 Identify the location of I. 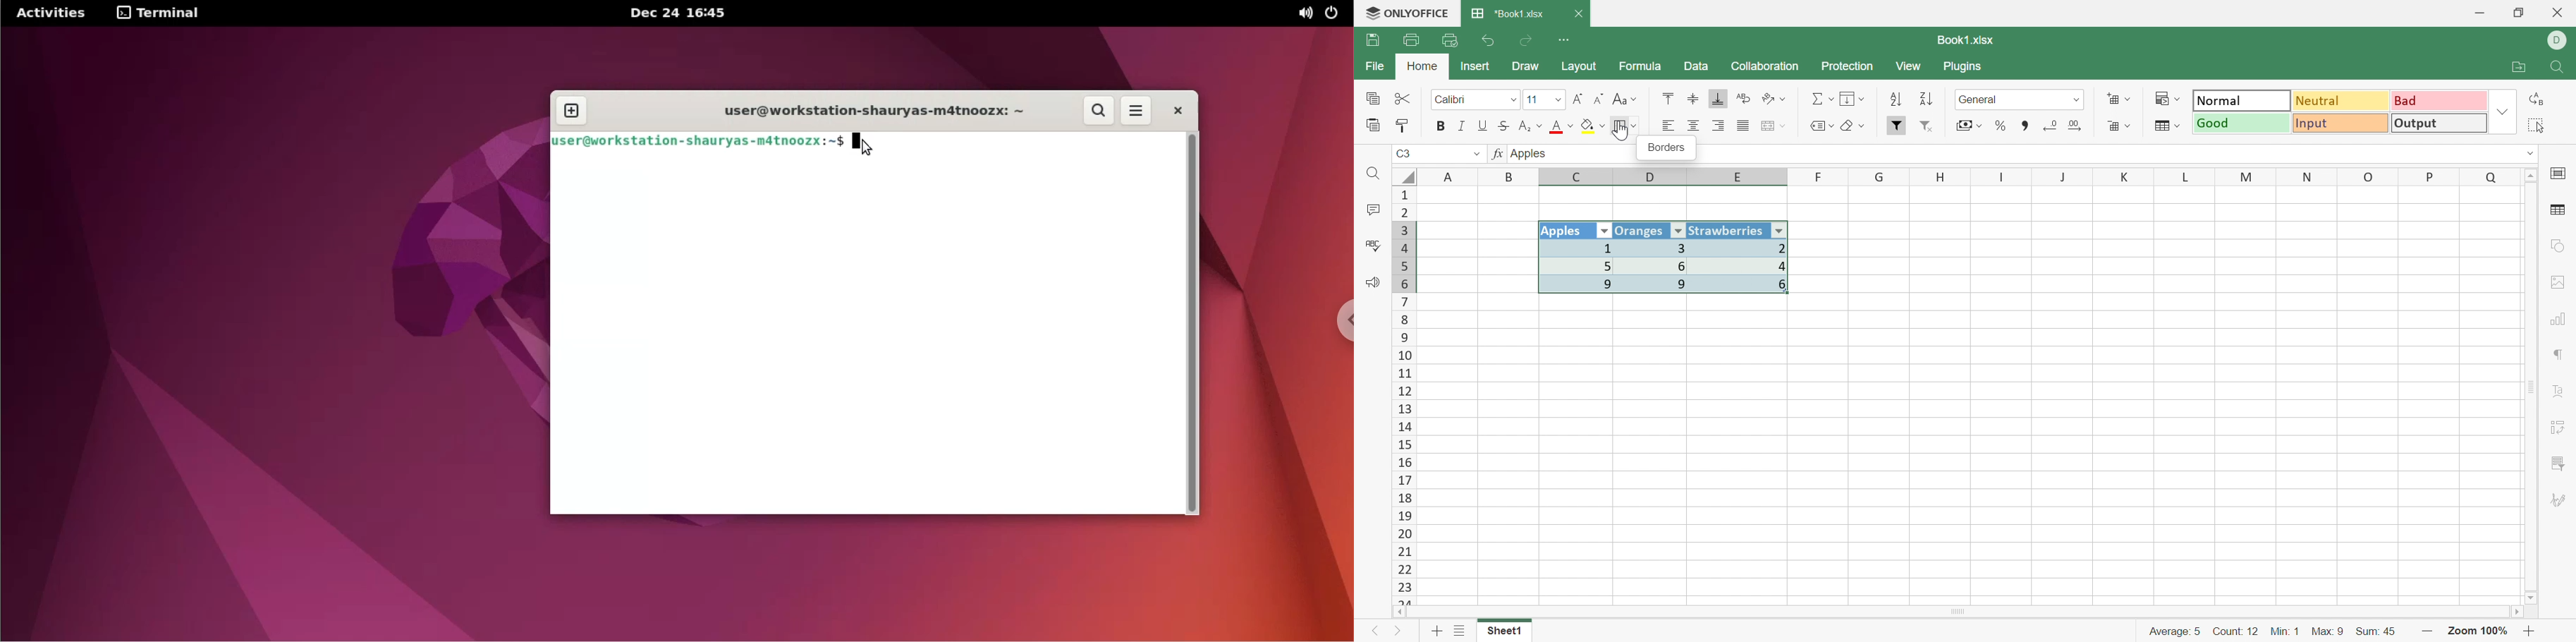
(2002, 177).